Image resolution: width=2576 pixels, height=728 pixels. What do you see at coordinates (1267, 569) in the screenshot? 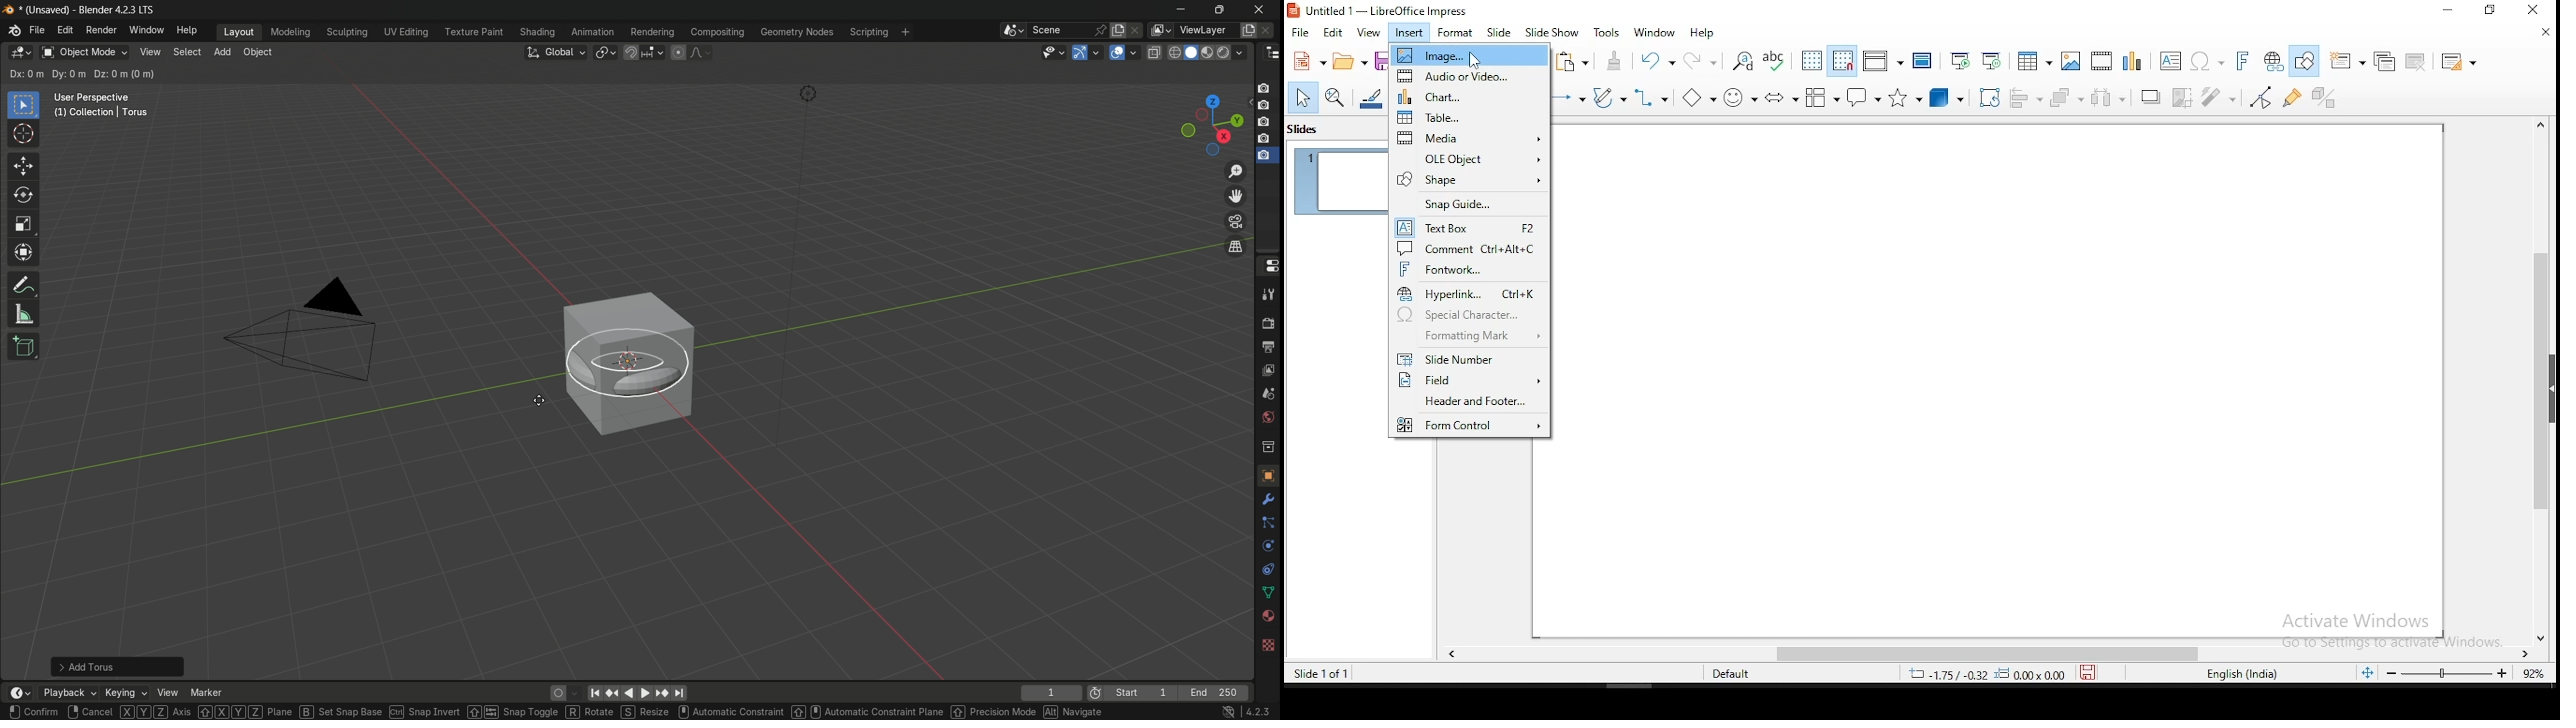
I see `constraints` at bounding box center [1267, 569].